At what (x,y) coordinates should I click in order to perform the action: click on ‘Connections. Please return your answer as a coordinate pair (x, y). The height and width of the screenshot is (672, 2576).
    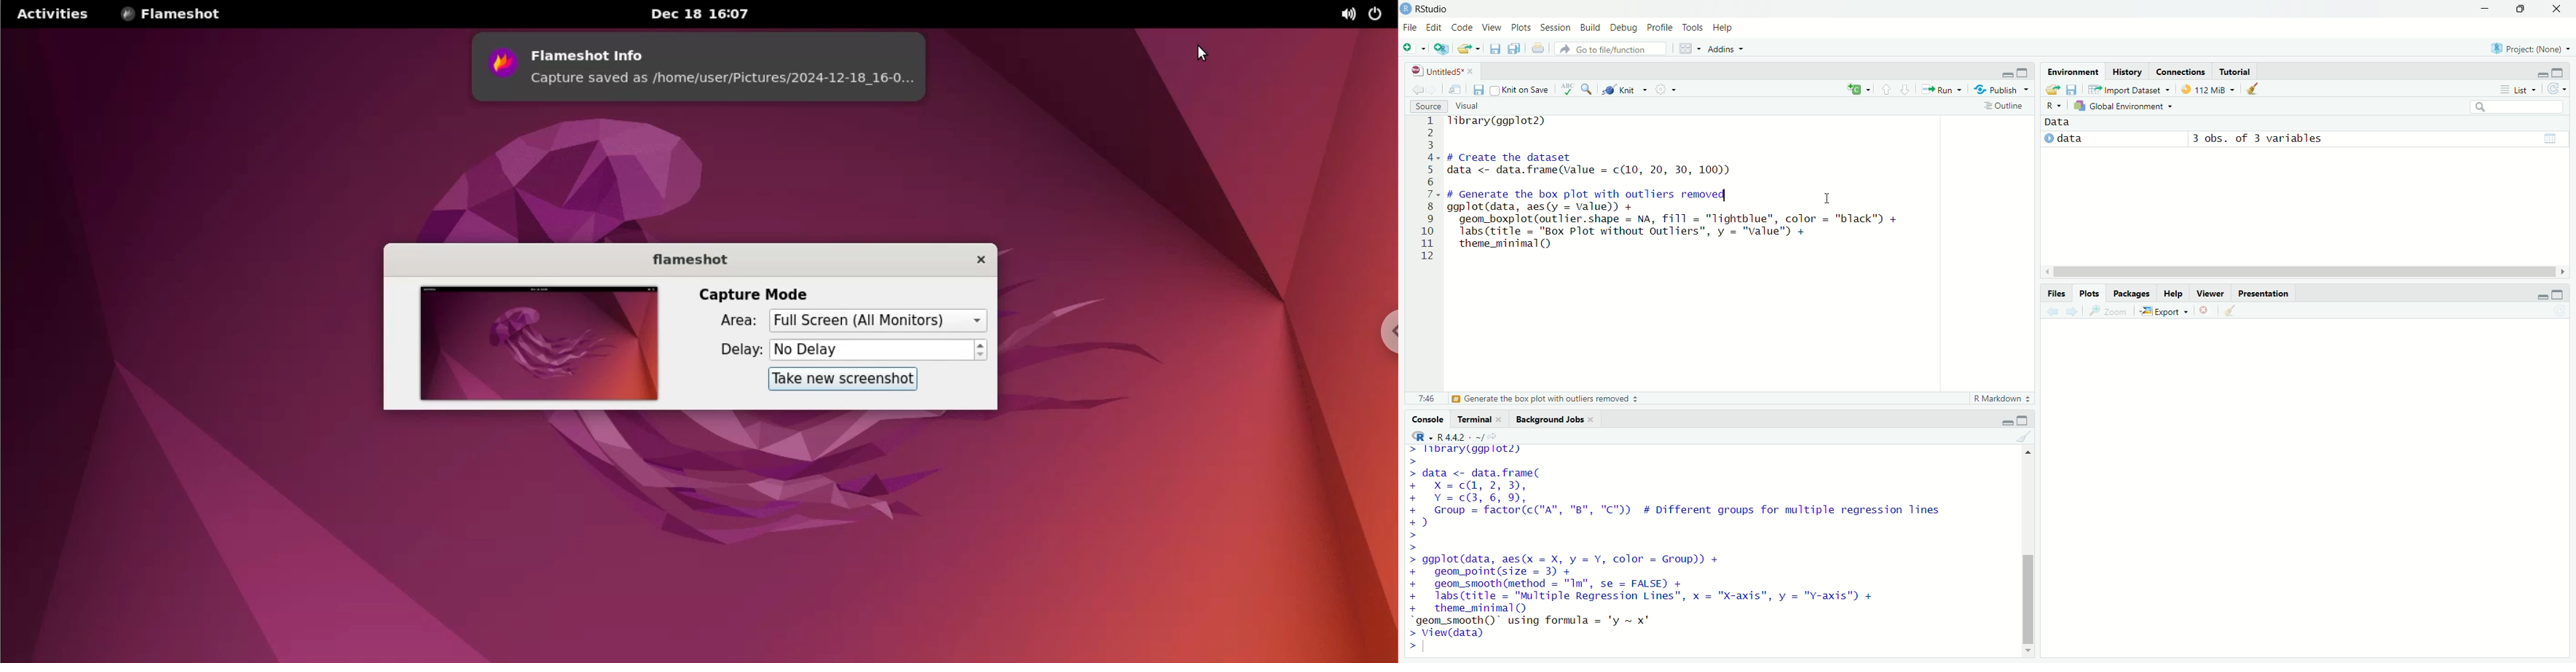
    Looking at the image, I should click on (2181, 71).